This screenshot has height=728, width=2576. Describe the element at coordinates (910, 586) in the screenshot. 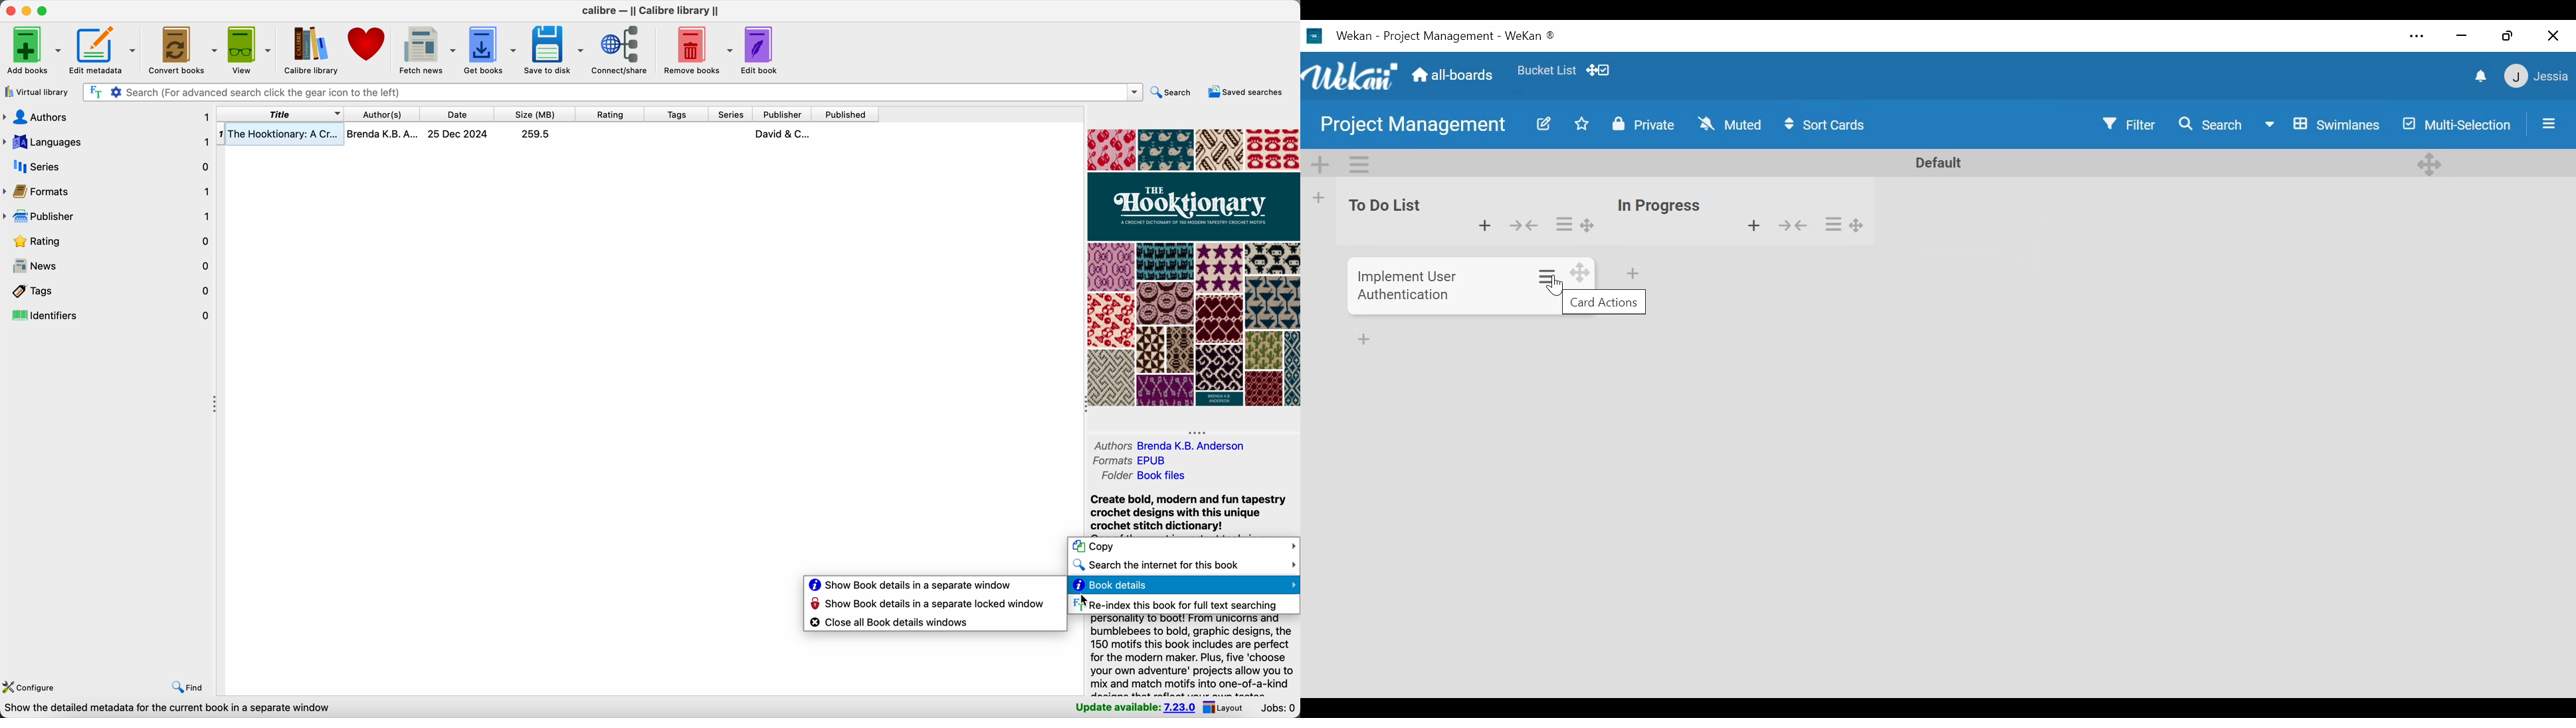

I see `show book details in a separate window` at that location.